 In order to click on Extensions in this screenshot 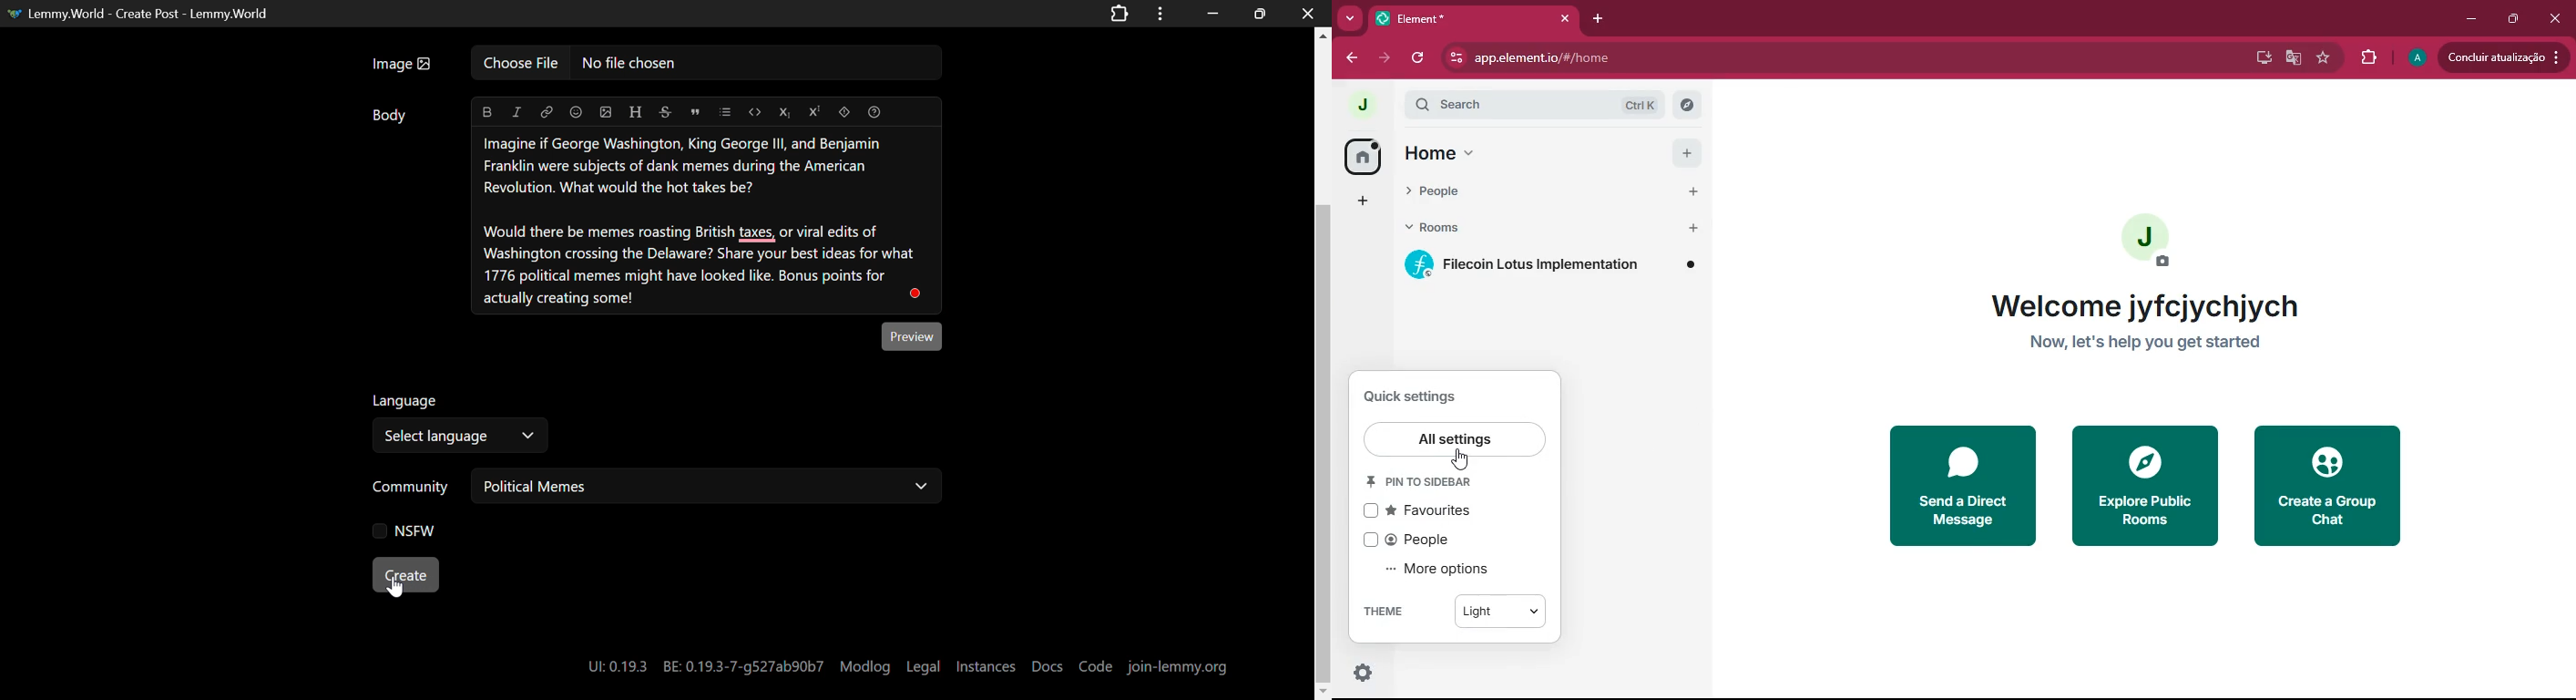, I will do `click(1121, 12)`.